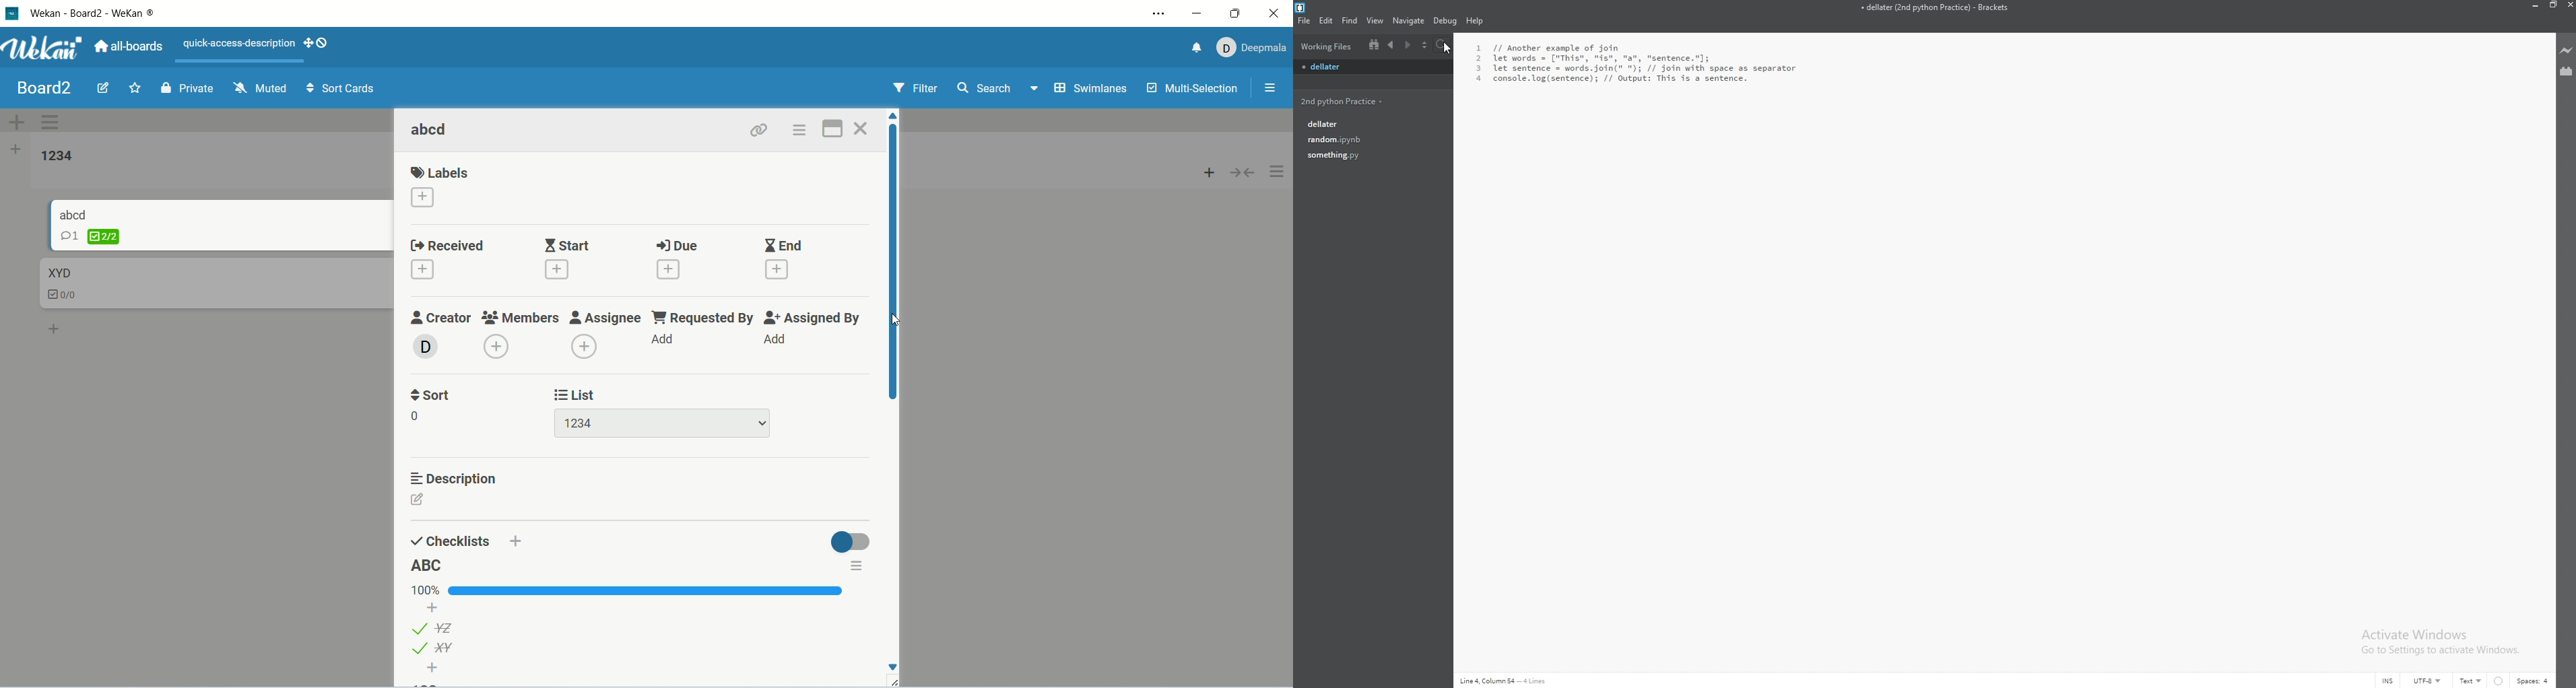  Describe the element at coordinates (2568, 5) in the screenshot. I see `close` at that location.